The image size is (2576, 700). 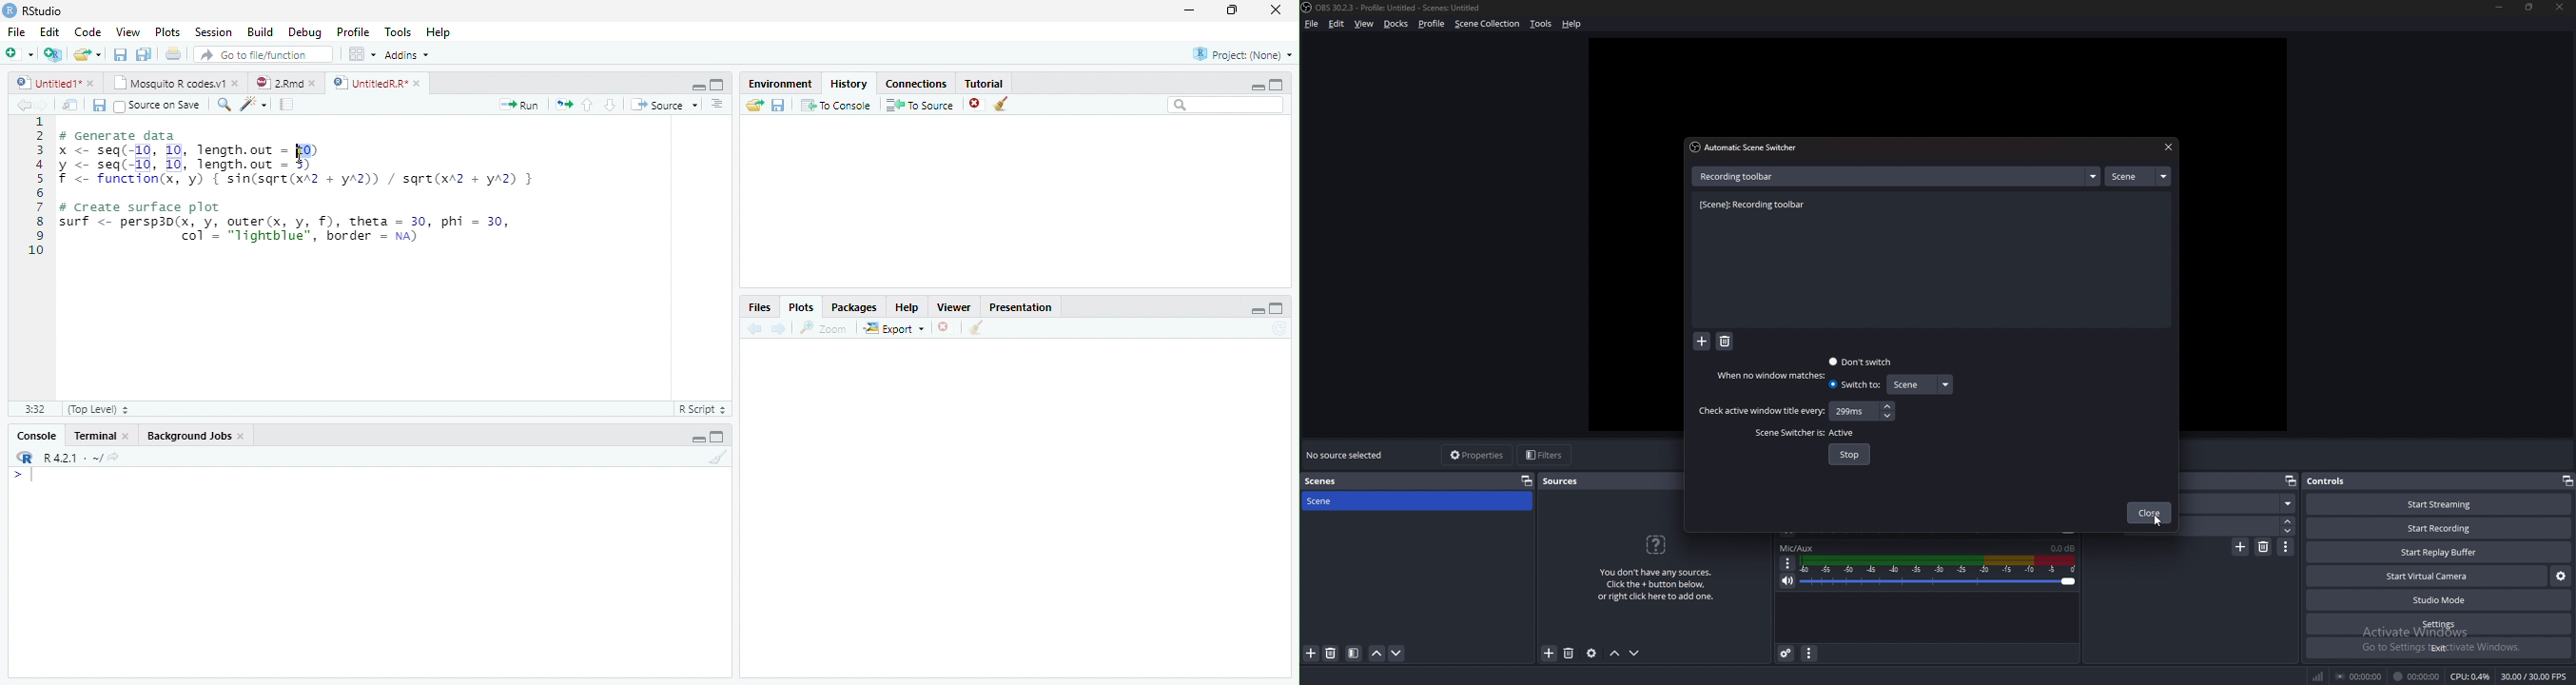 What do you see at coordinates (99, 54) in the screenshot?
I see `Open recent files` at bounding box center [99, 54].